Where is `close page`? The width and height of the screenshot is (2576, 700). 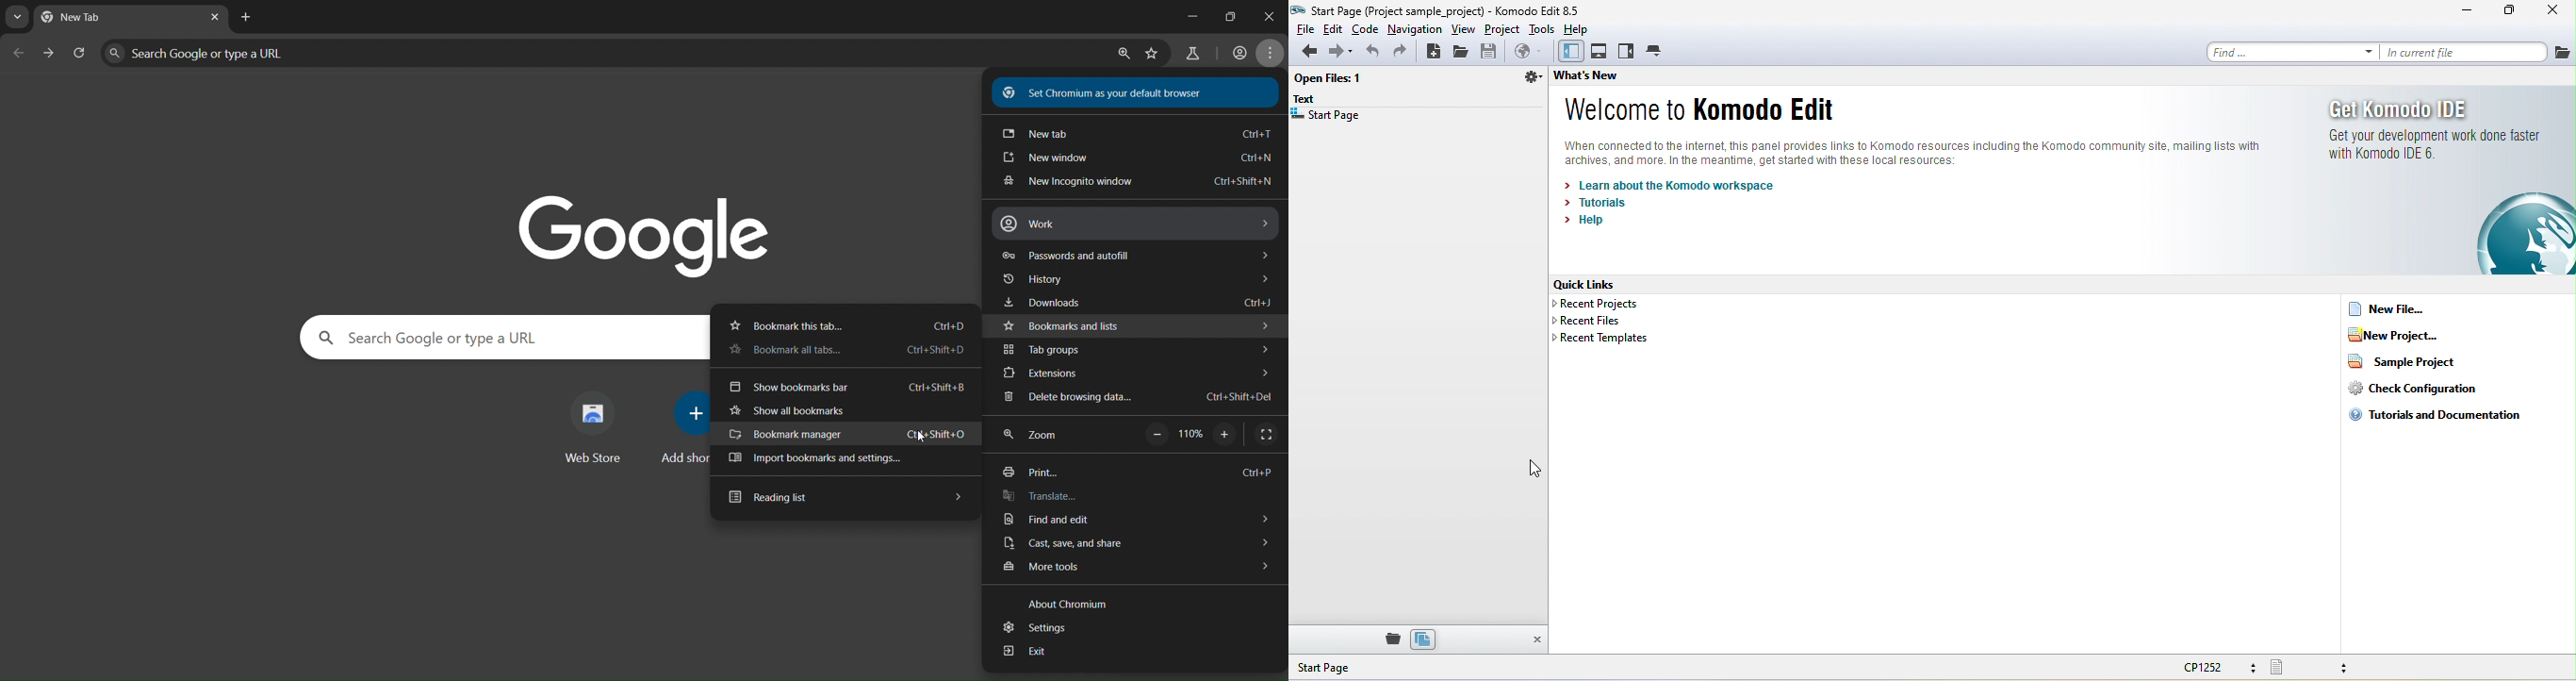
close page is located at coordinates (214, 18).